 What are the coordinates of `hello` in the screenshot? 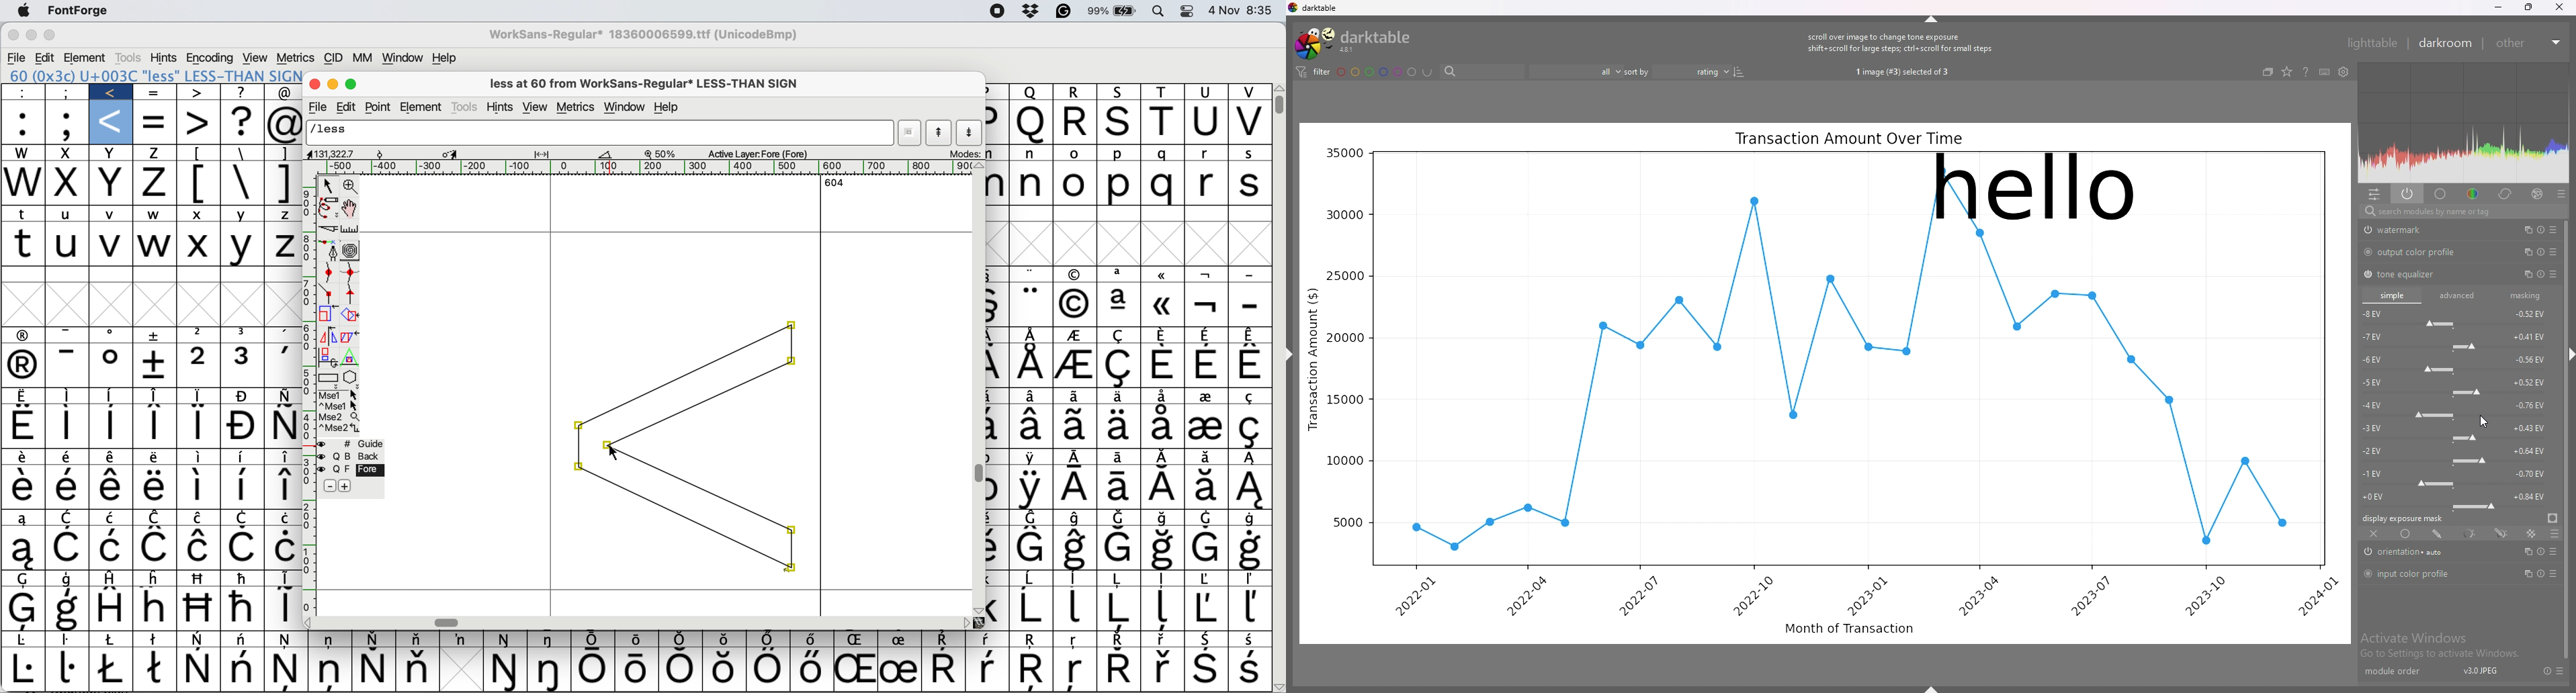 It's located at (2034, 187).